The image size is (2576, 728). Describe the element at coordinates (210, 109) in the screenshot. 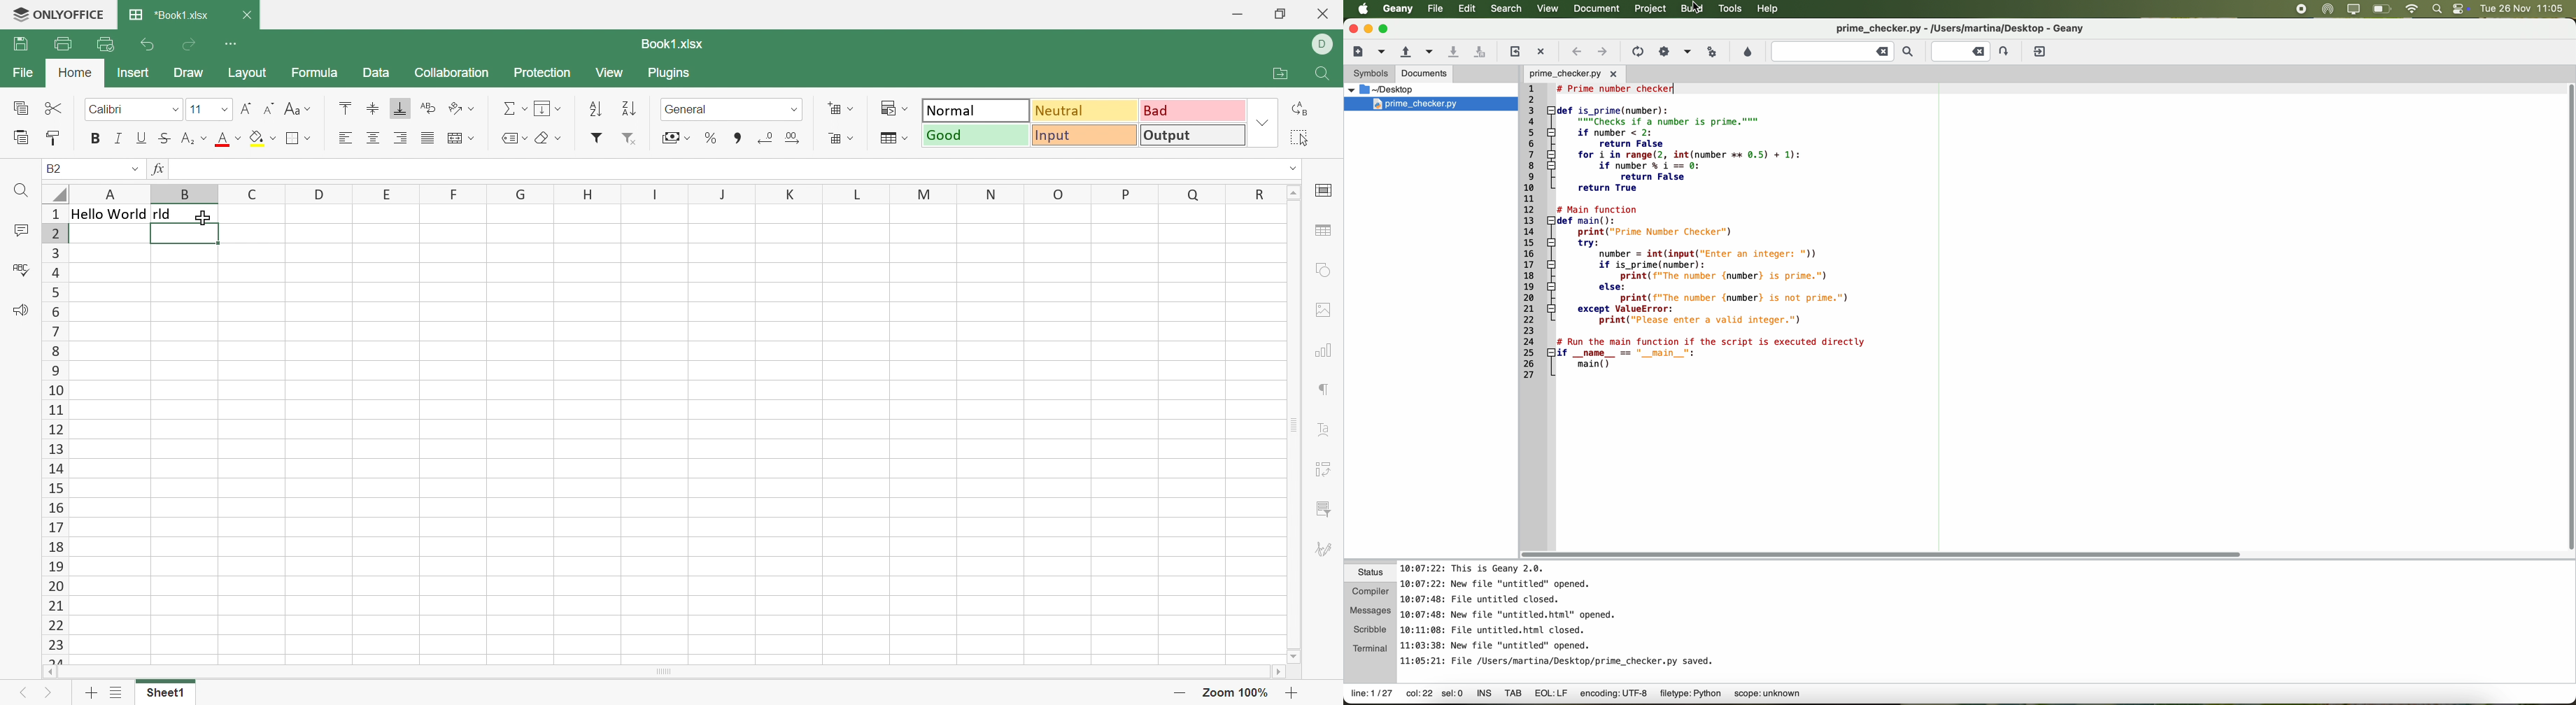

I see `Font size` at that location.